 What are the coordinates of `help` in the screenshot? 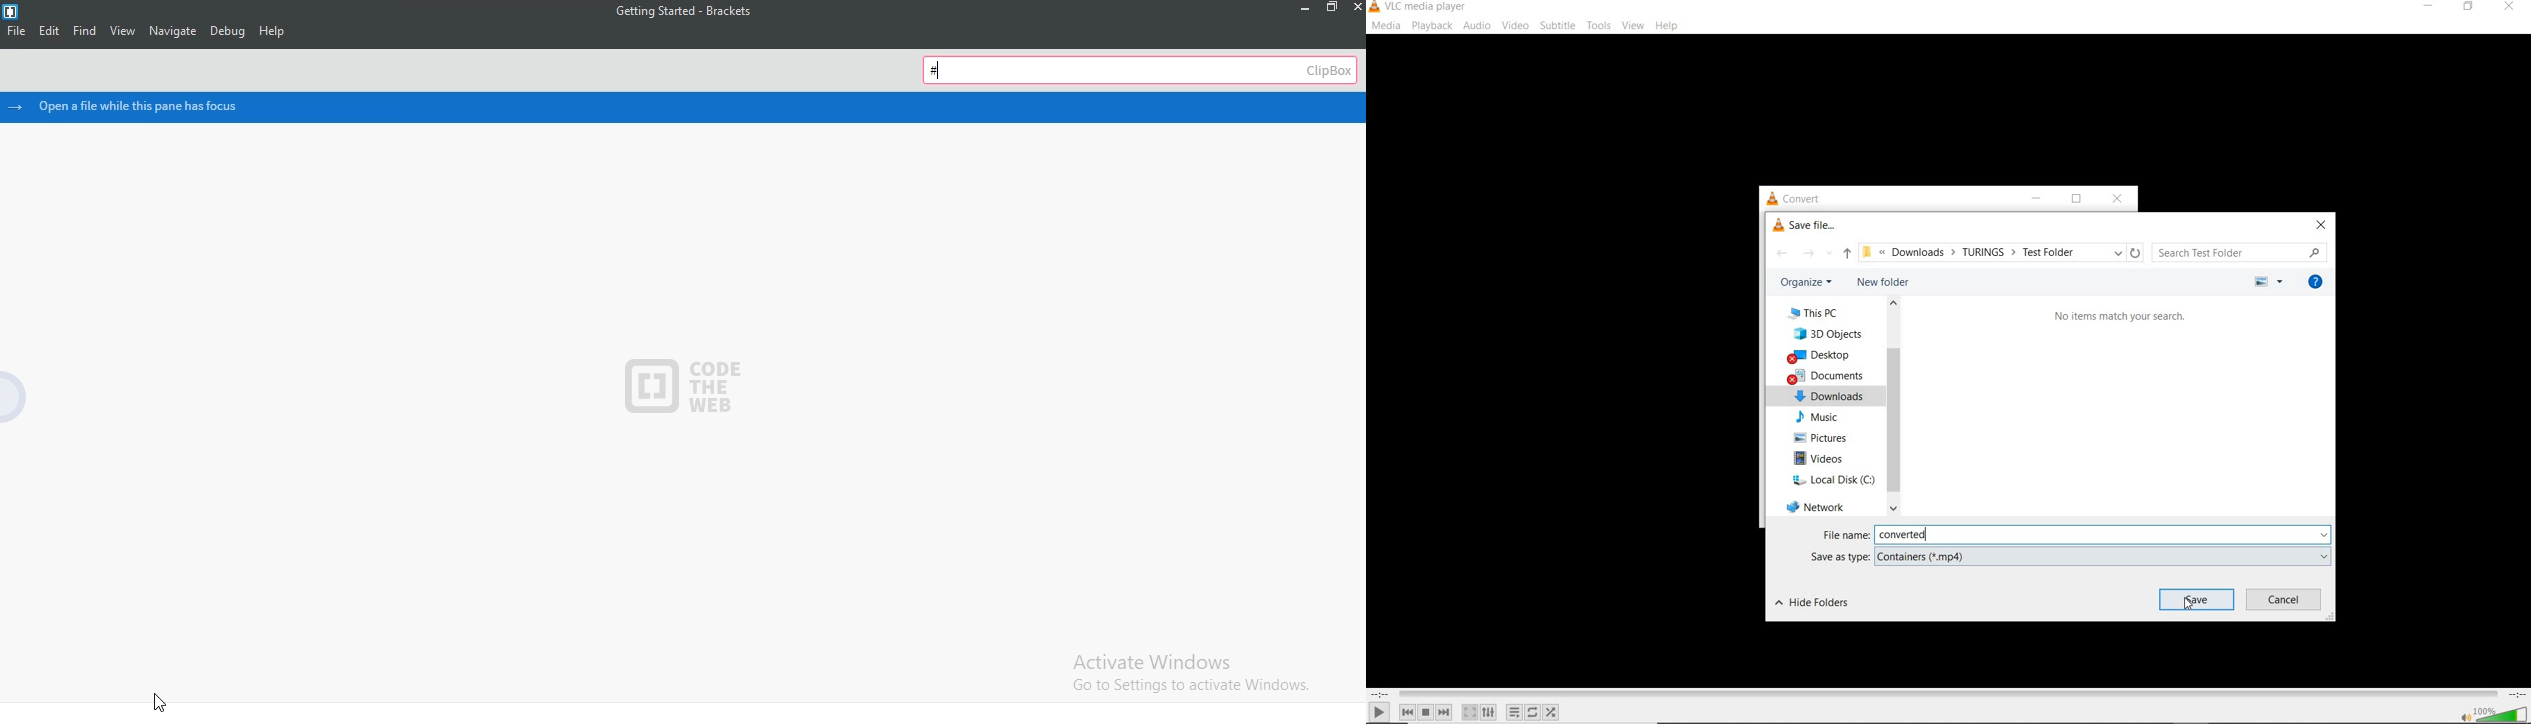 It's located at (1667, 27).